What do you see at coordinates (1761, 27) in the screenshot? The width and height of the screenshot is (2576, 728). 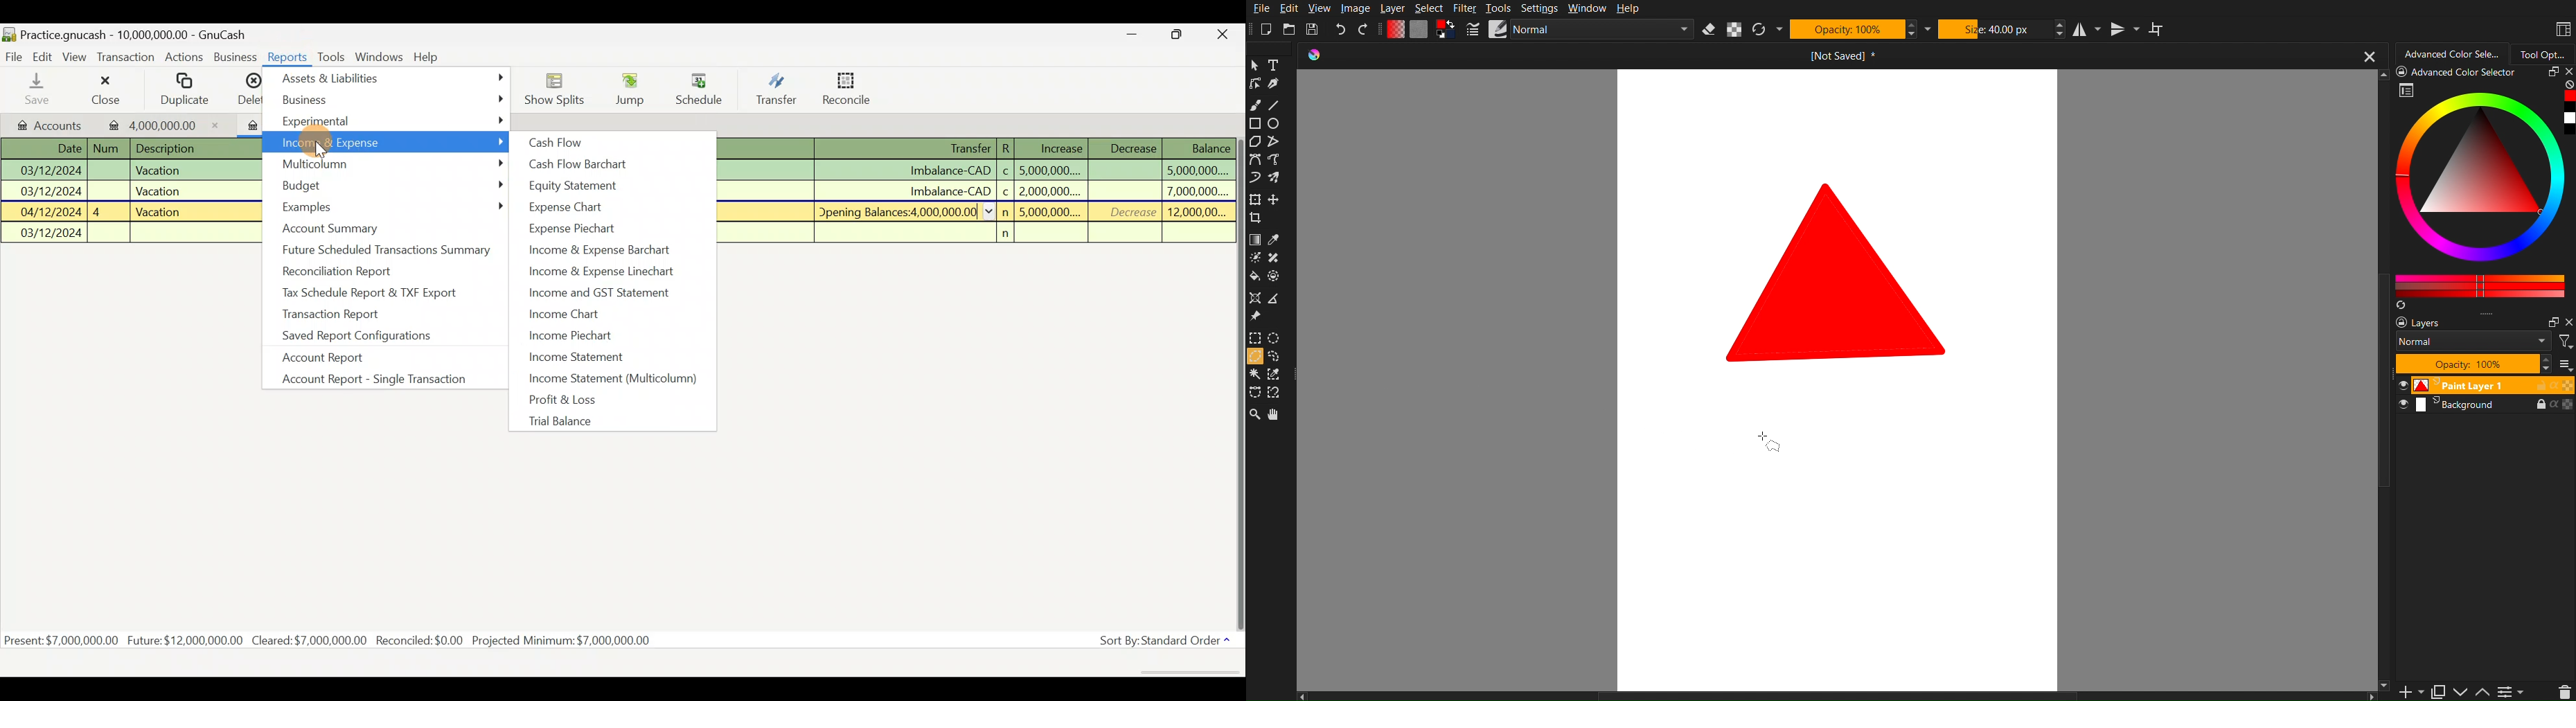 I see `Refresh` at bounding box center [1761, 27].